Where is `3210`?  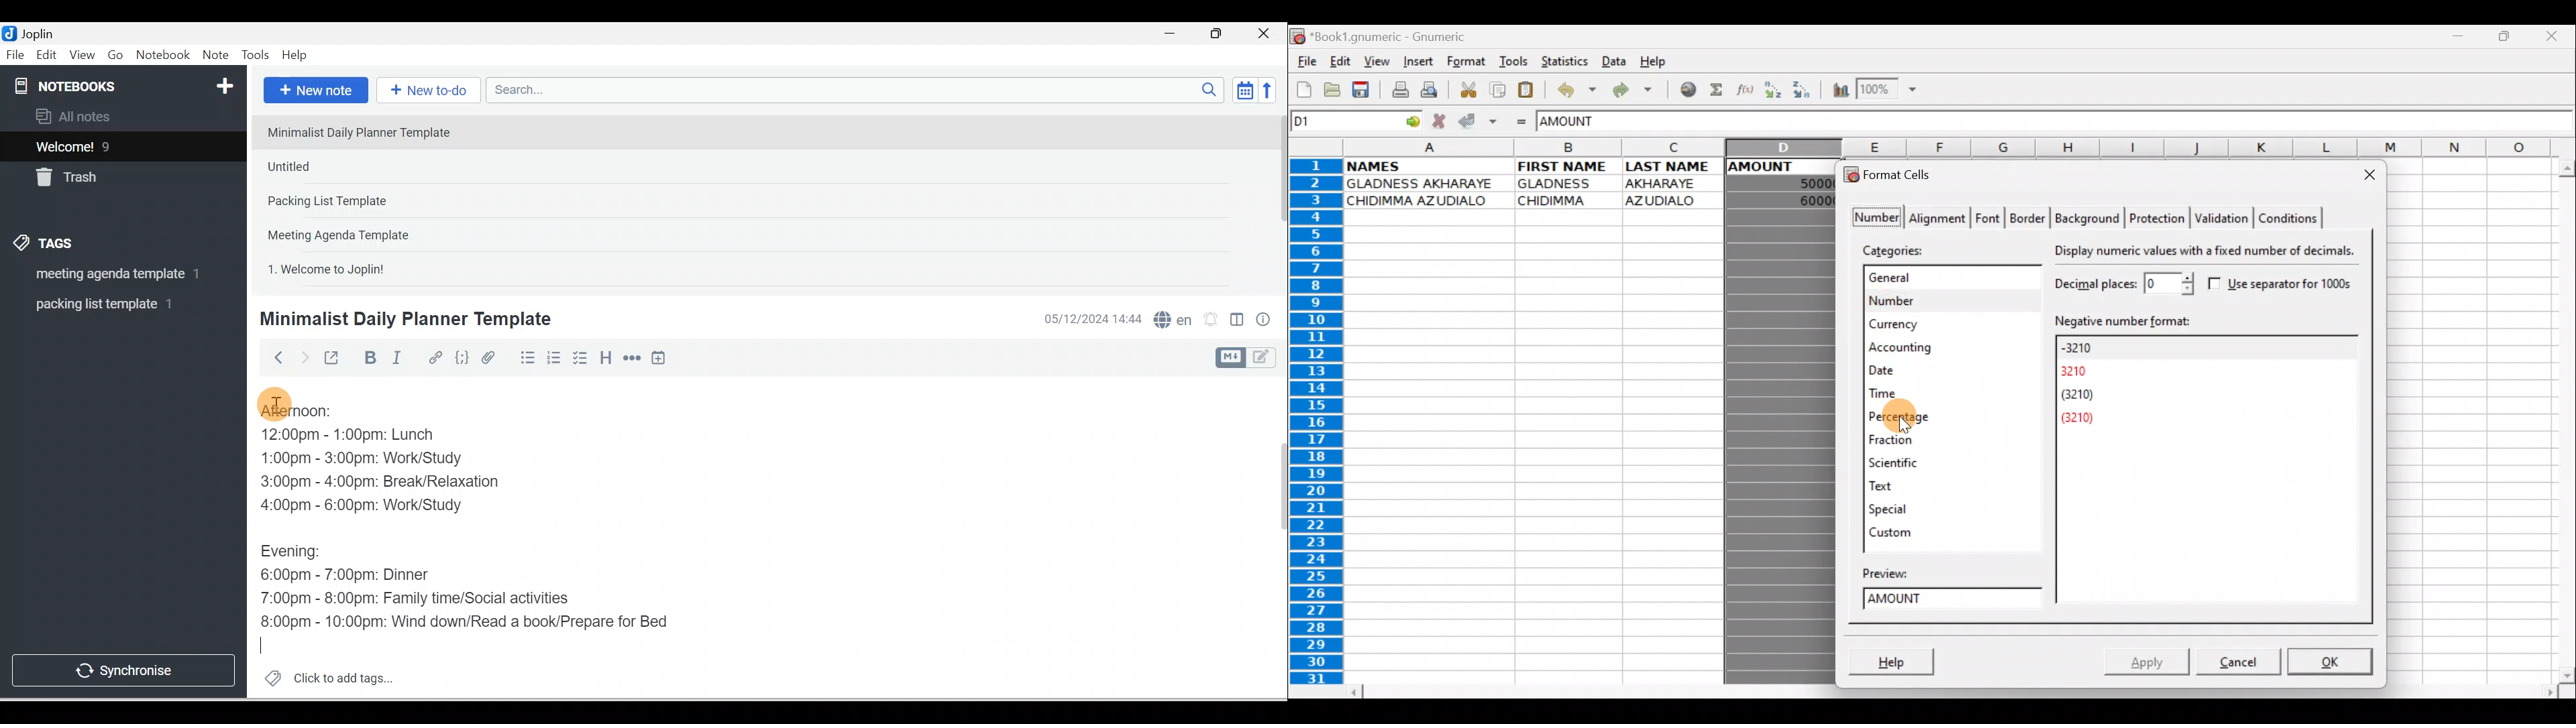 3210 is located at coordinates (2084, 371).